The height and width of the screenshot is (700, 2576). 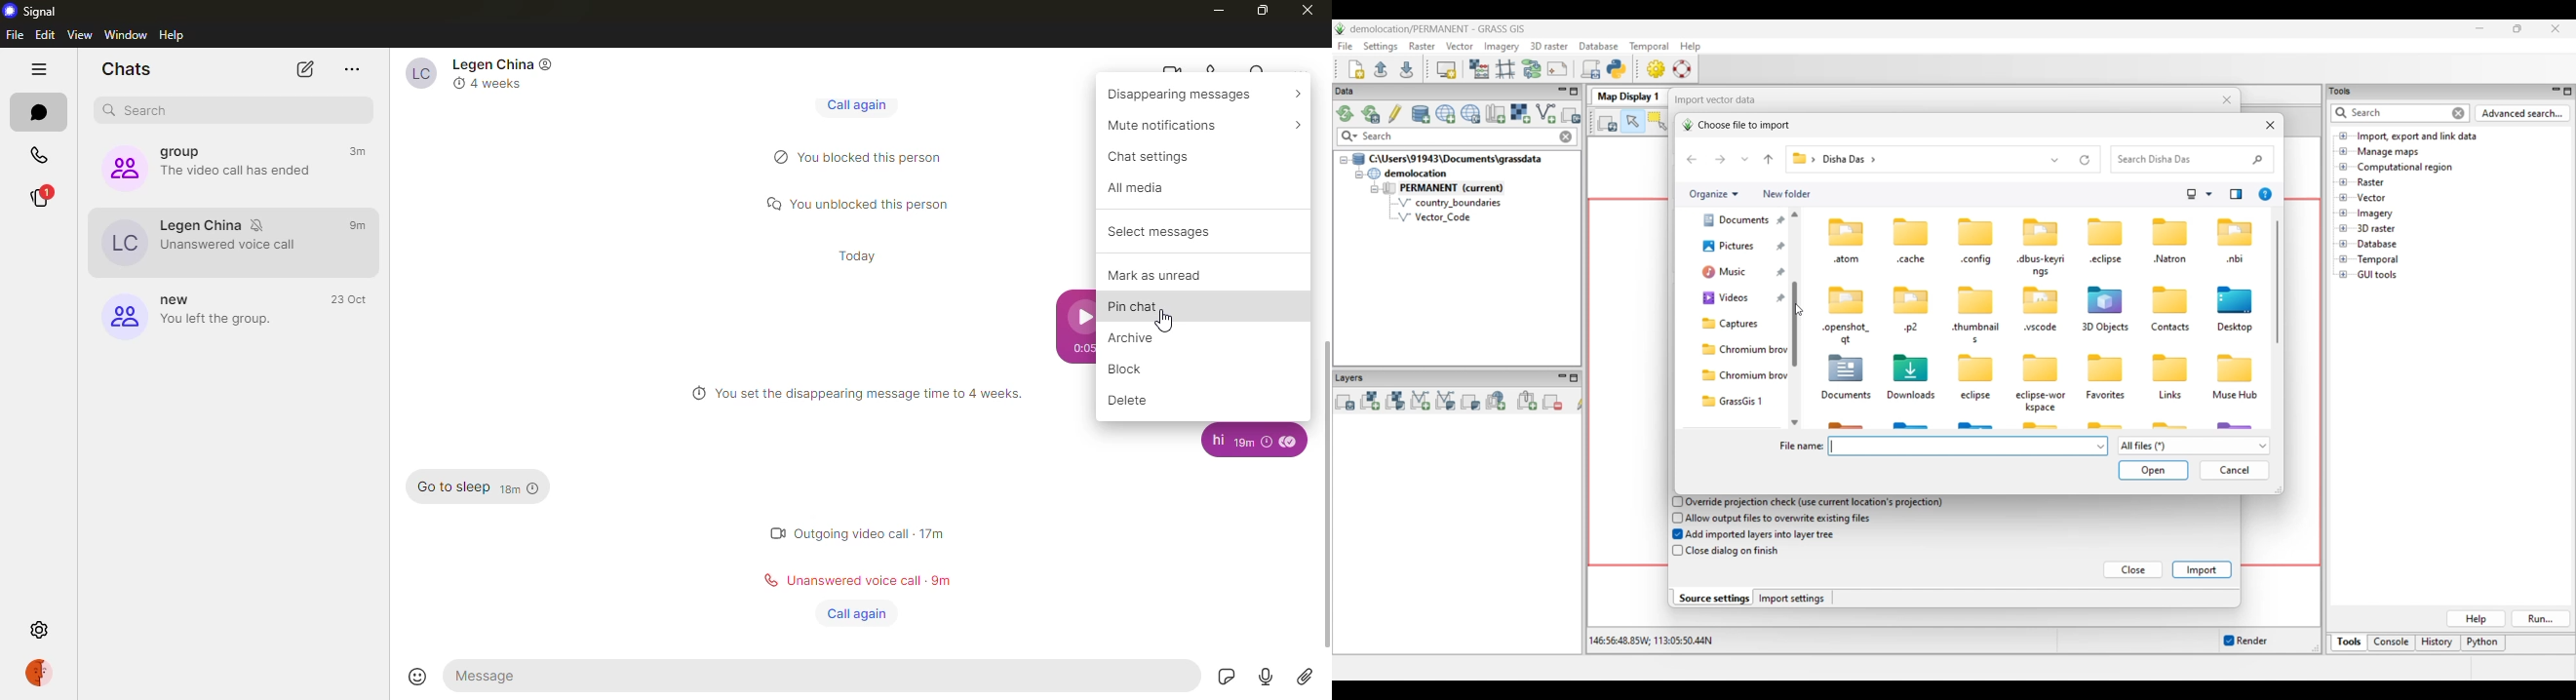 I want to click on stories, so click(x=39, y=197).